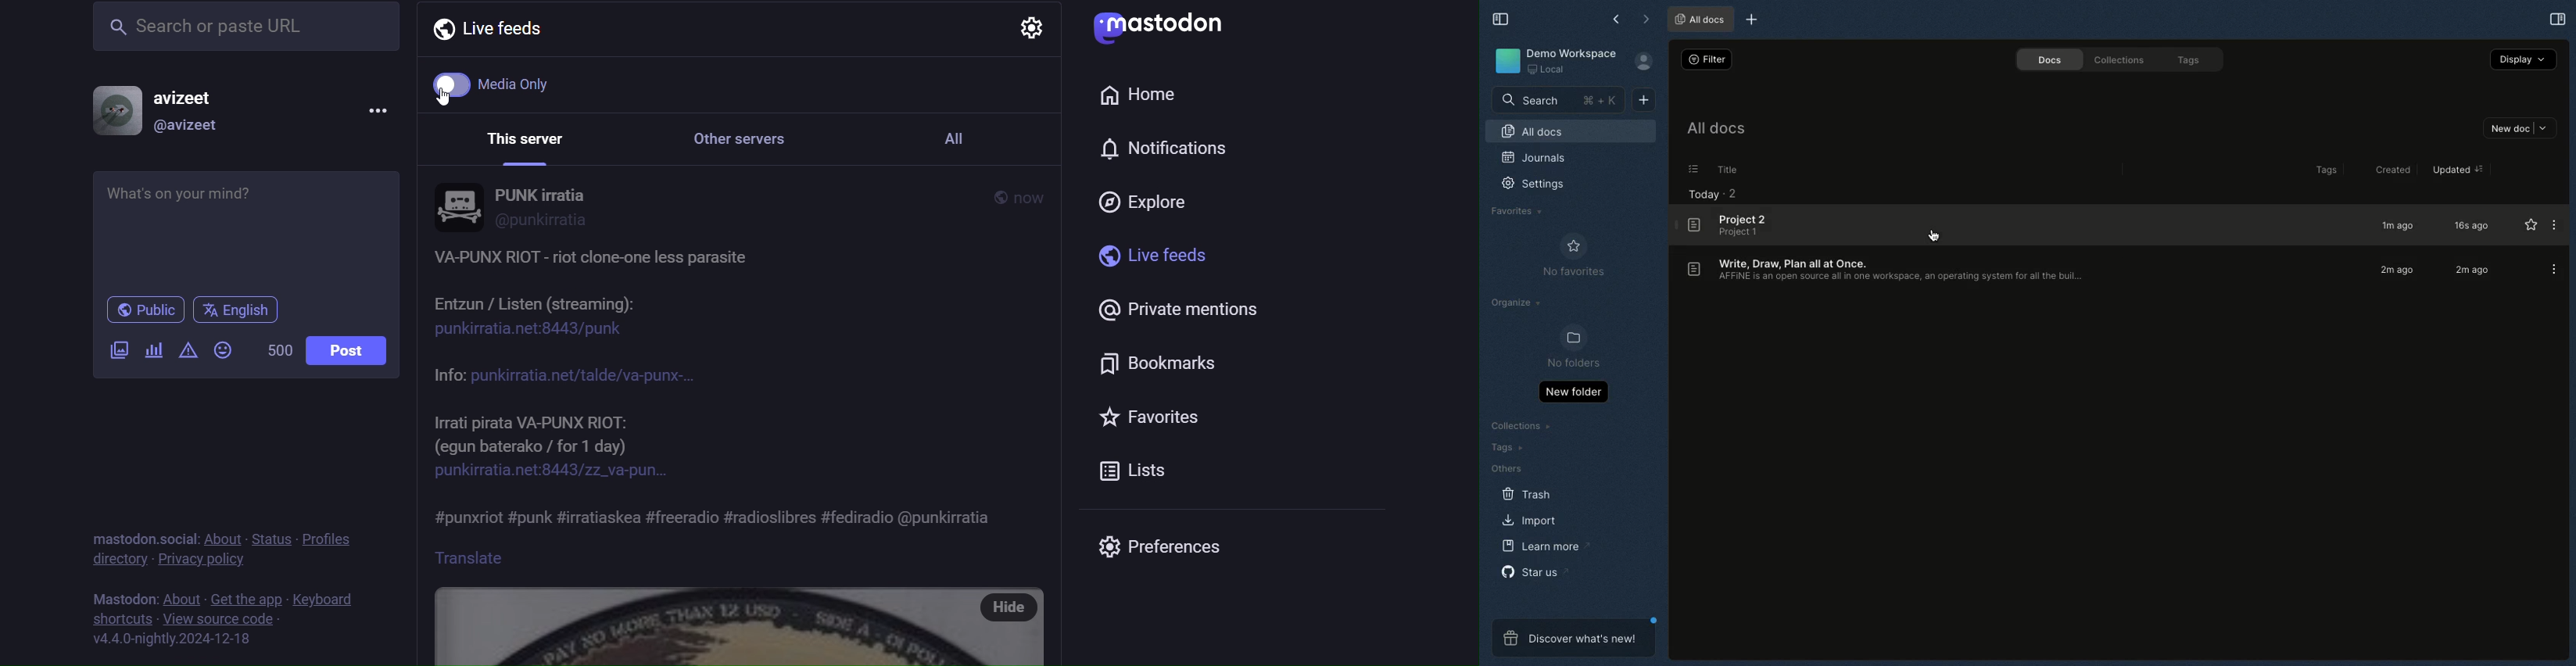 This screenshot has height=672, width=2576. Describe the element at coordinates (137, 532) in the screenshot. I see `mastodon social` at that location.